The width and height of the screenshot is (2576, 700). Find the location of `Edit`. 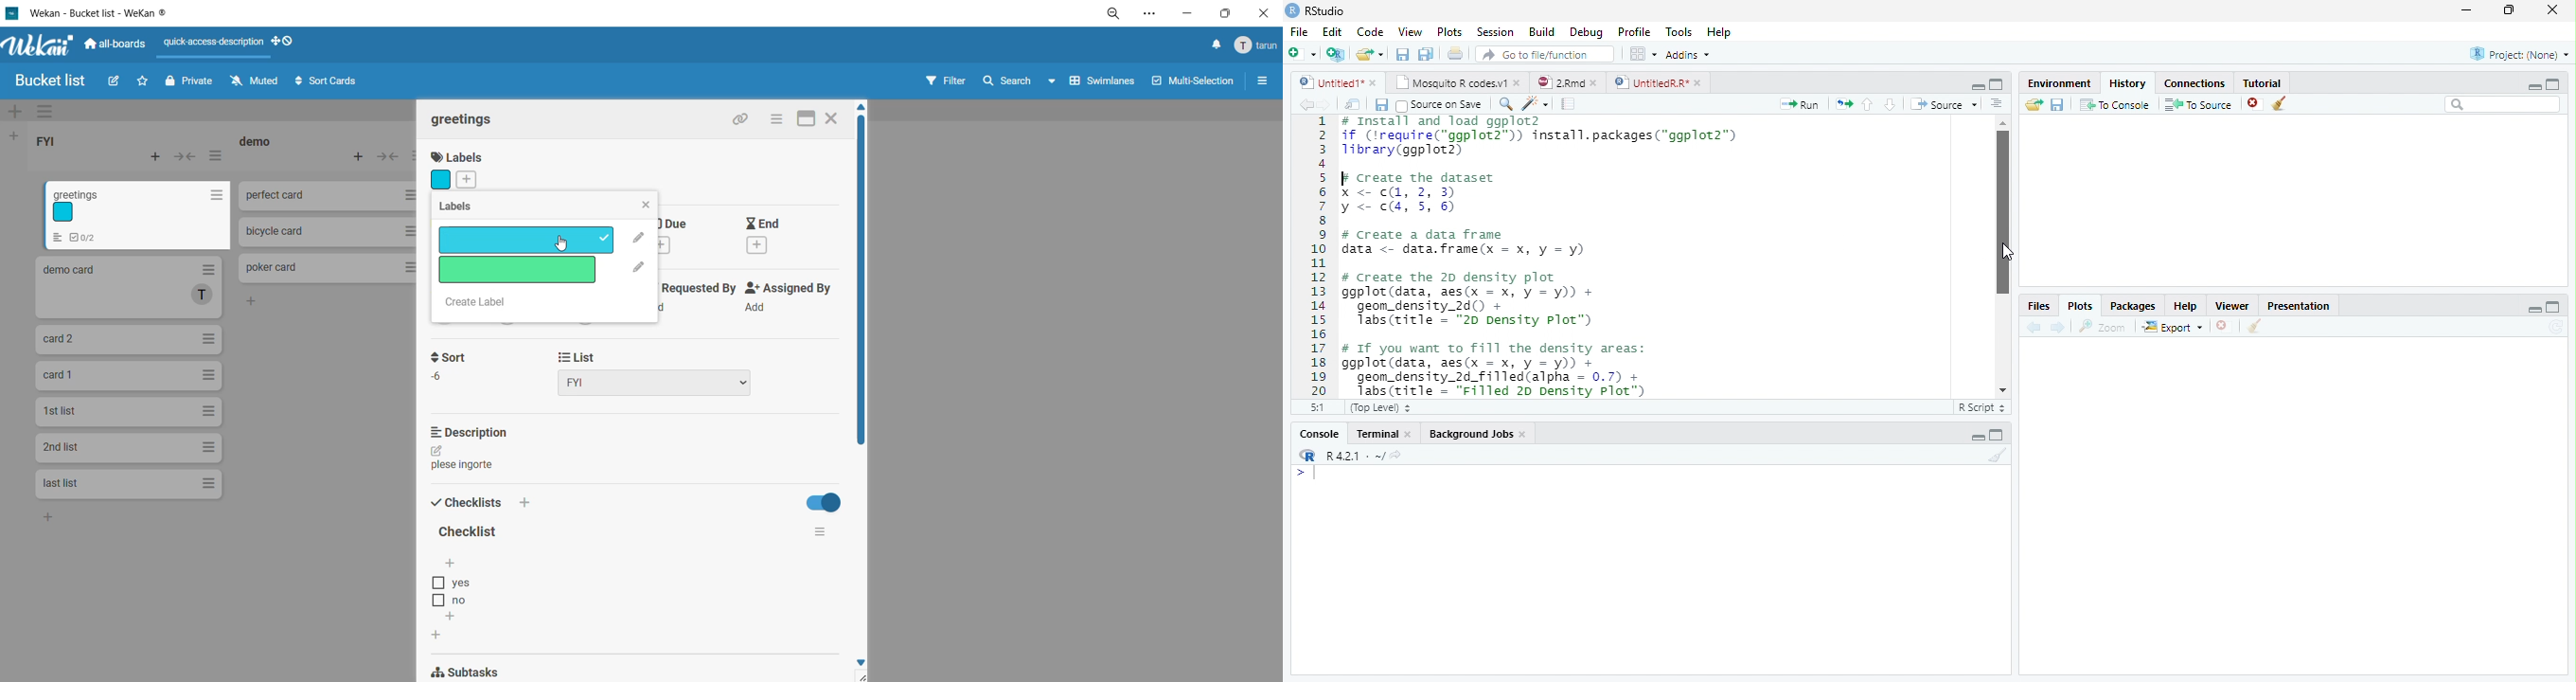

Edit is located at coordinates (1332, 32).